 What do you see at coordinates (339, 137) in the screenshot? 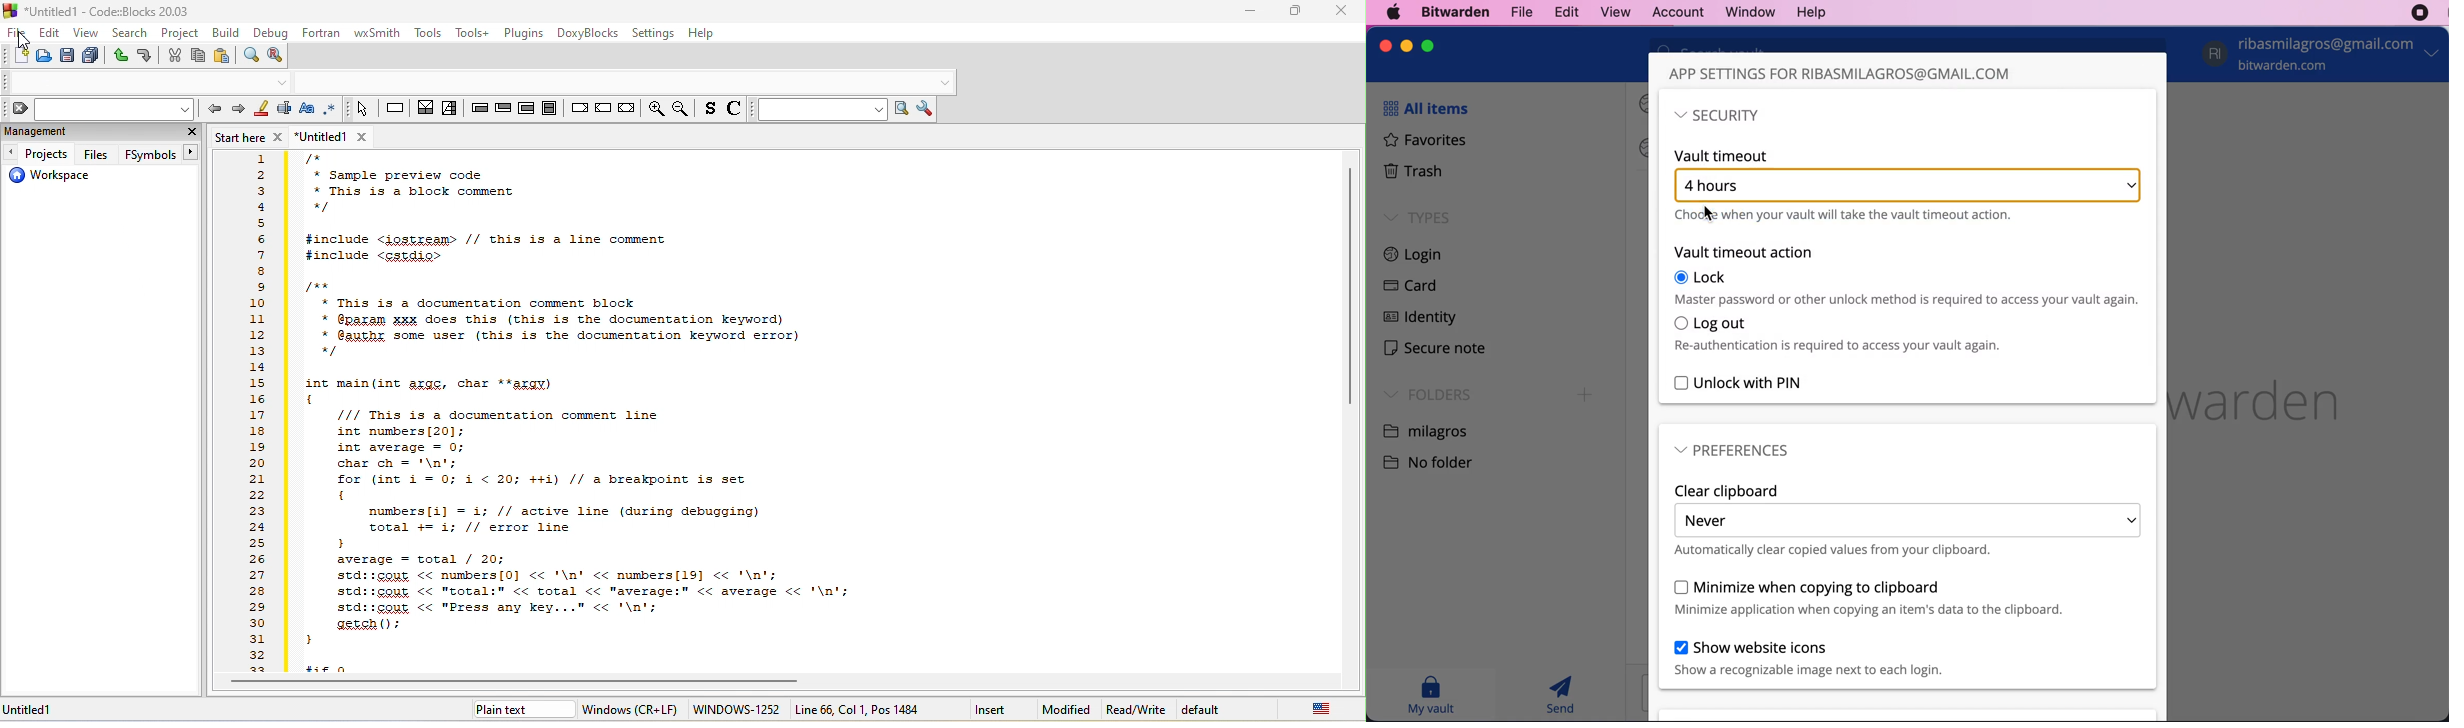
I see `untitled 1` at bounding box center [339, 137].